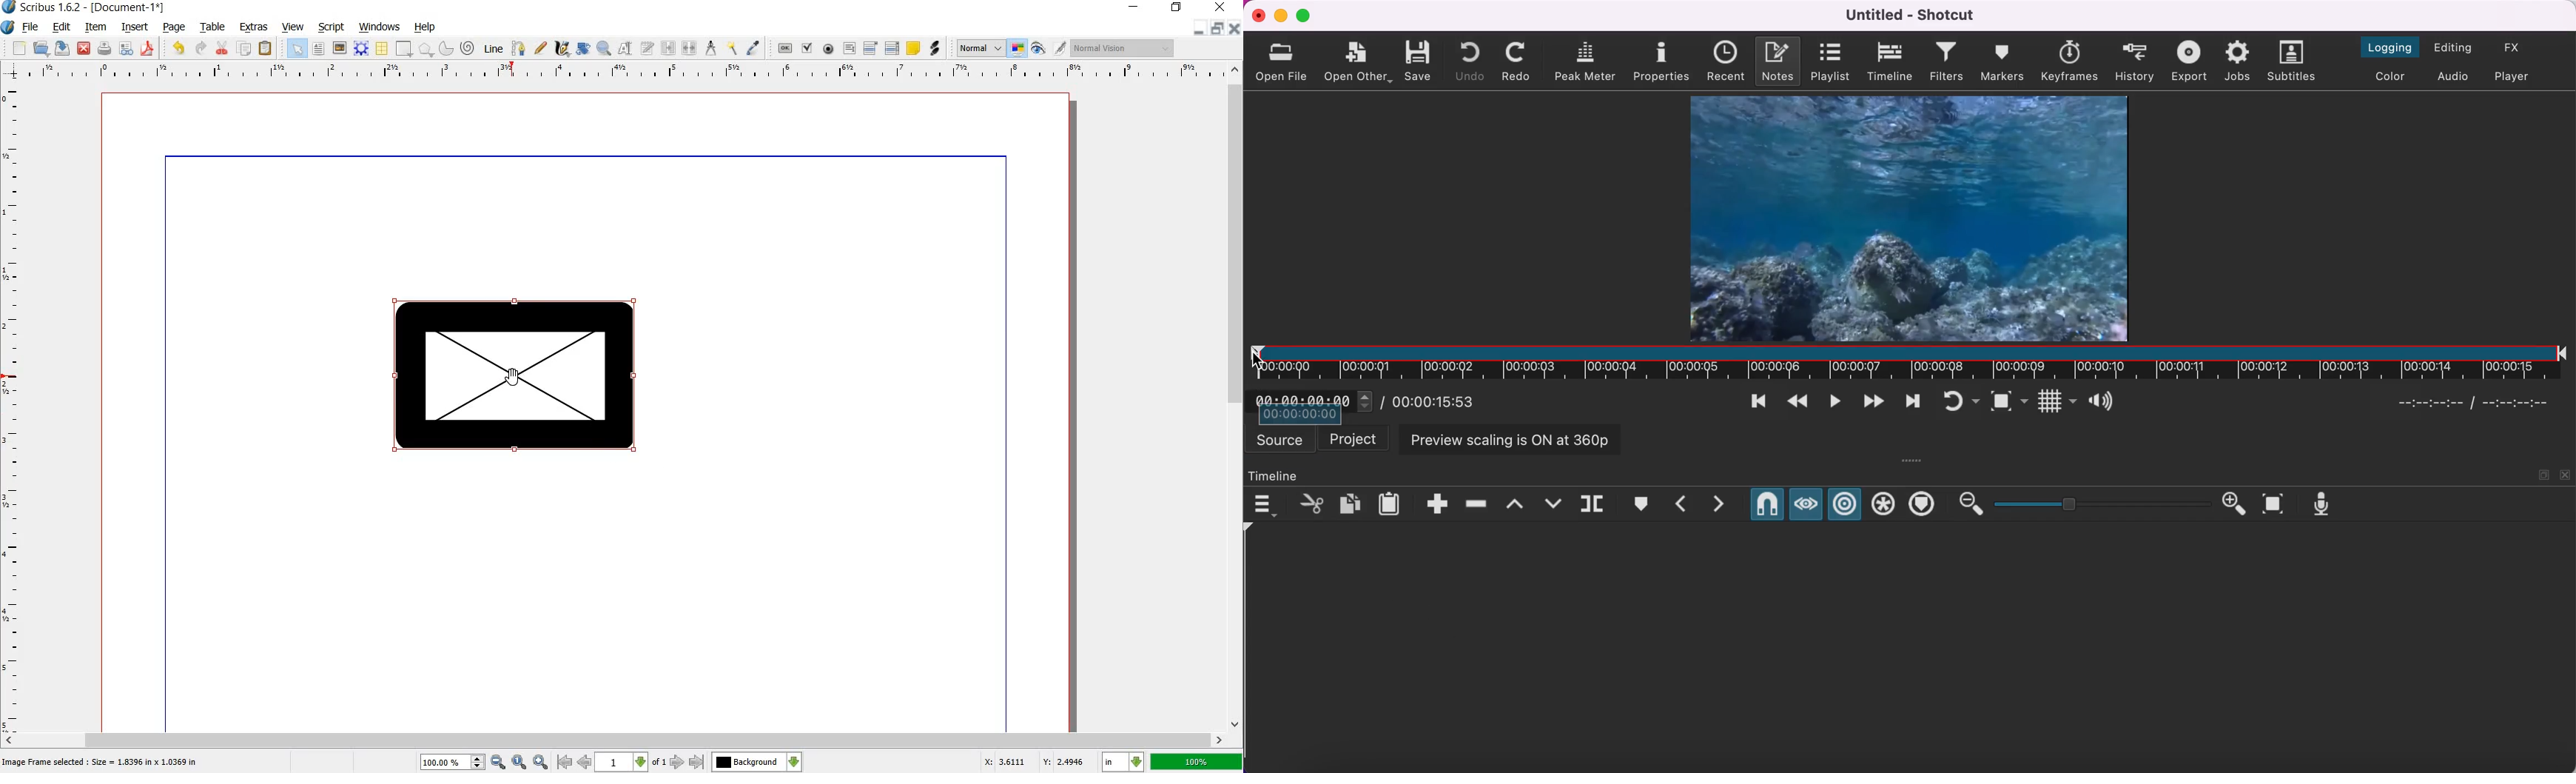 The image size is (2576, 784). I want to click on zoom graduation, so click(2101, 504).